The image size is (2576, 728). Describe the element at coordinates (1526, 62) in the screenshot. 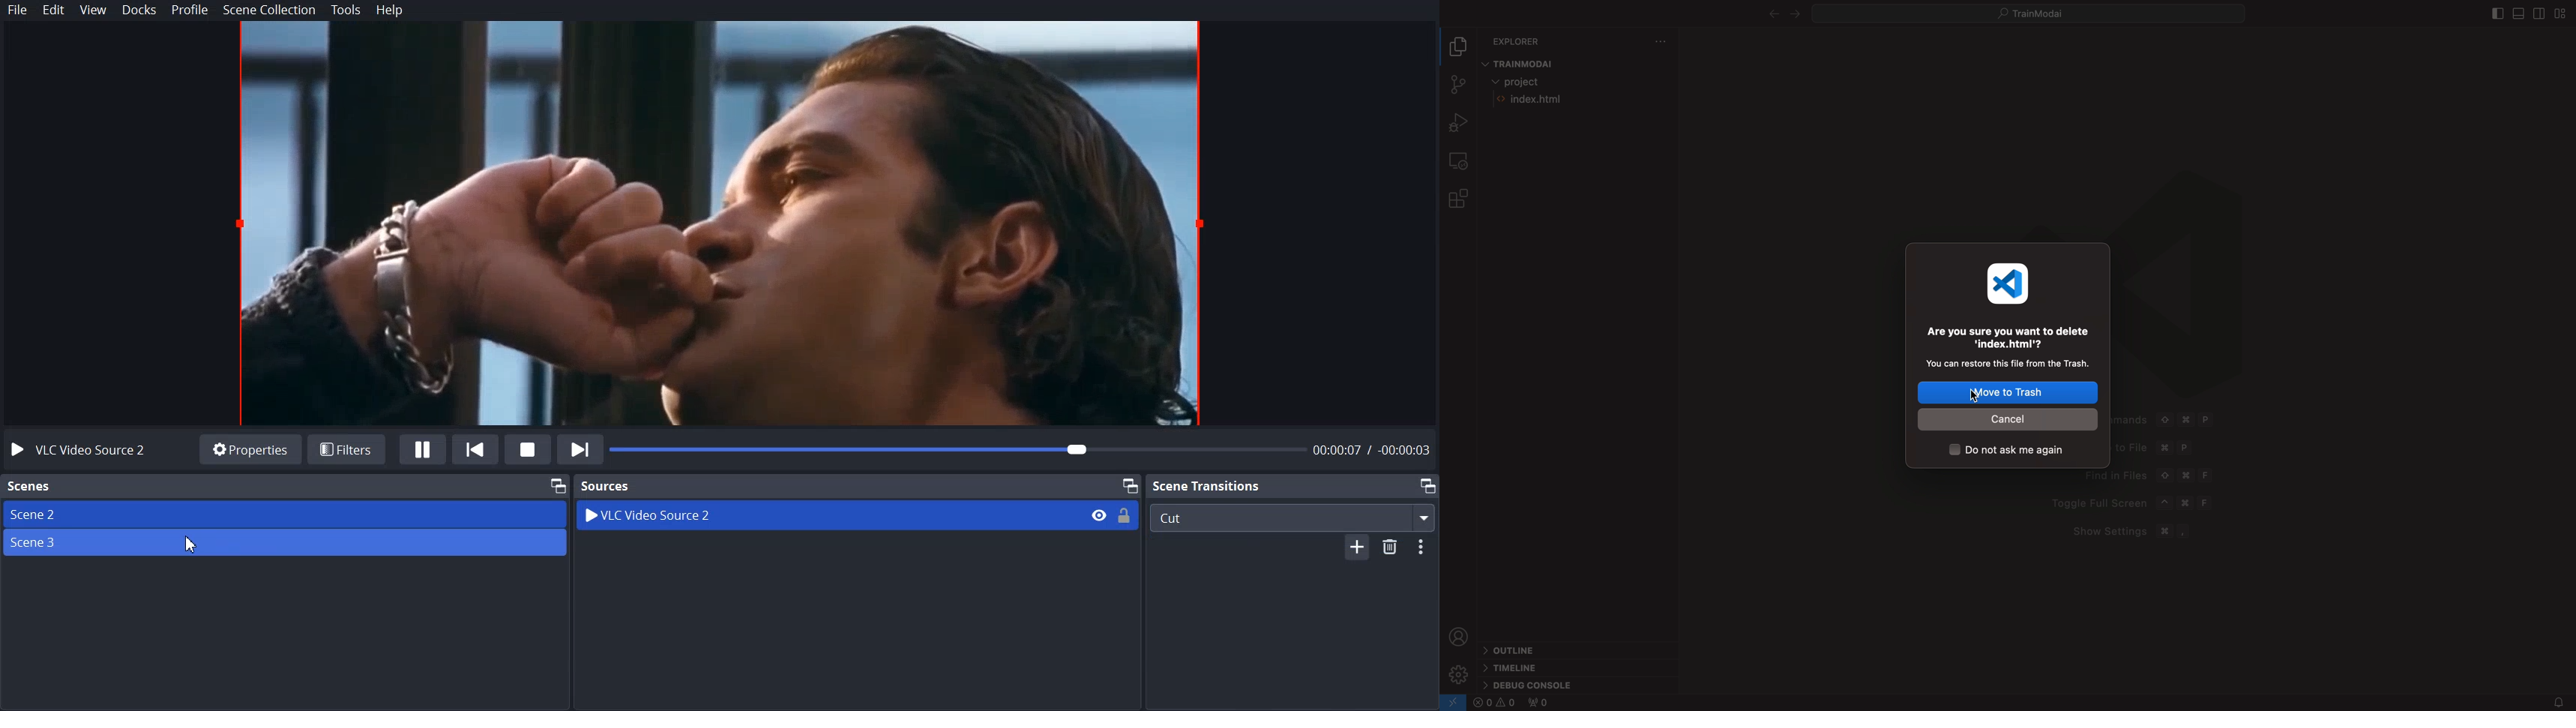

I see `trainmodal` at that location.